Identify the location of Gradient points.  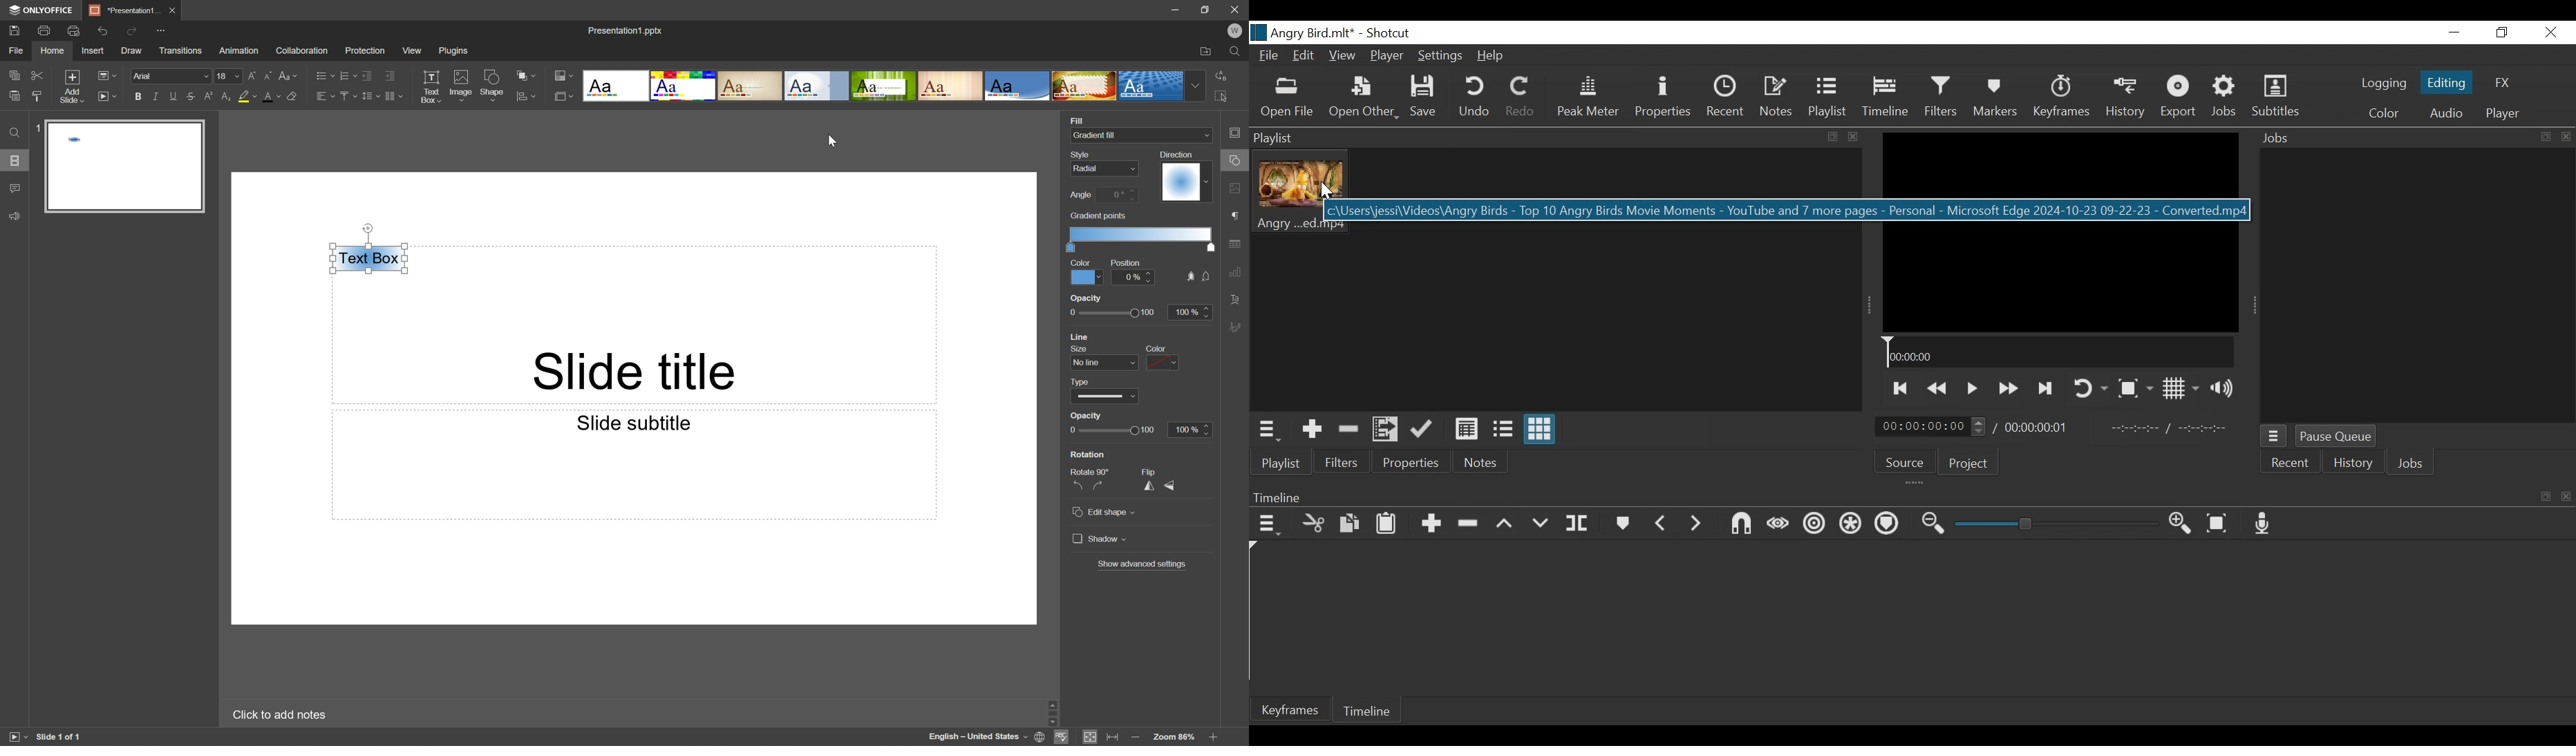
(1098, 216).